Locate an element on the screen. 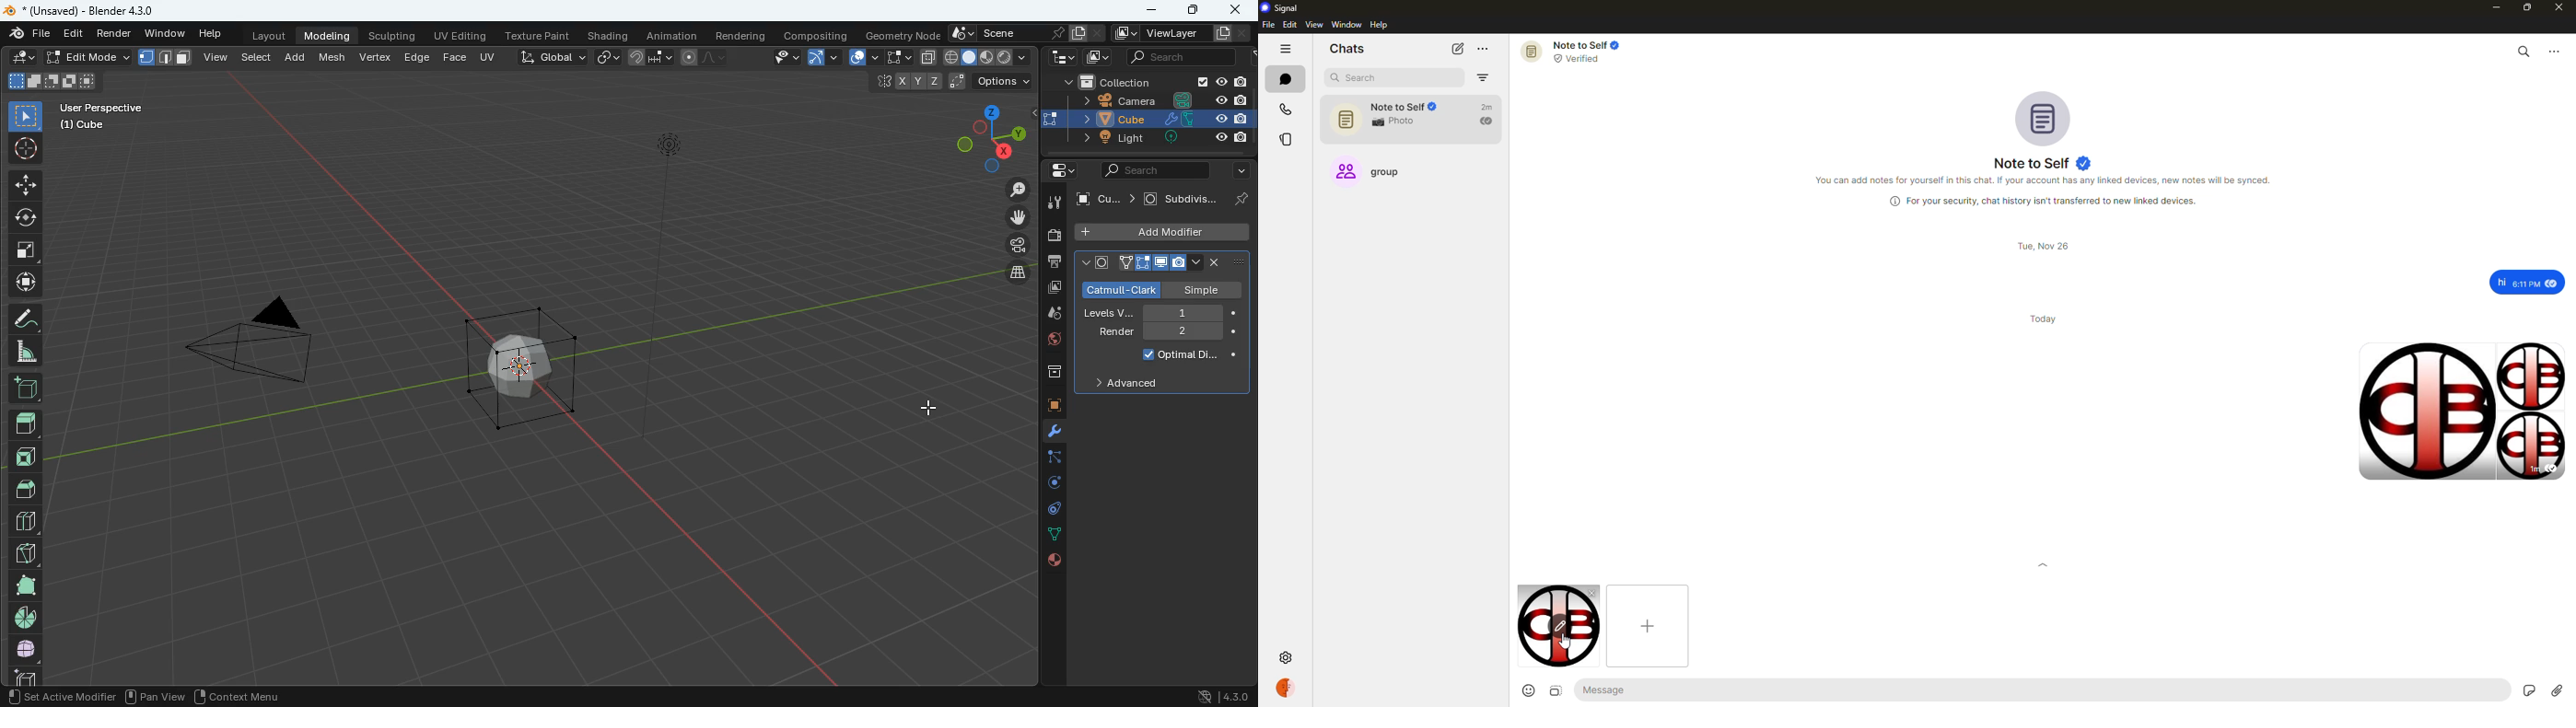 This screenshot has width=2576, height=728. region is located at coordinates (99, 699).